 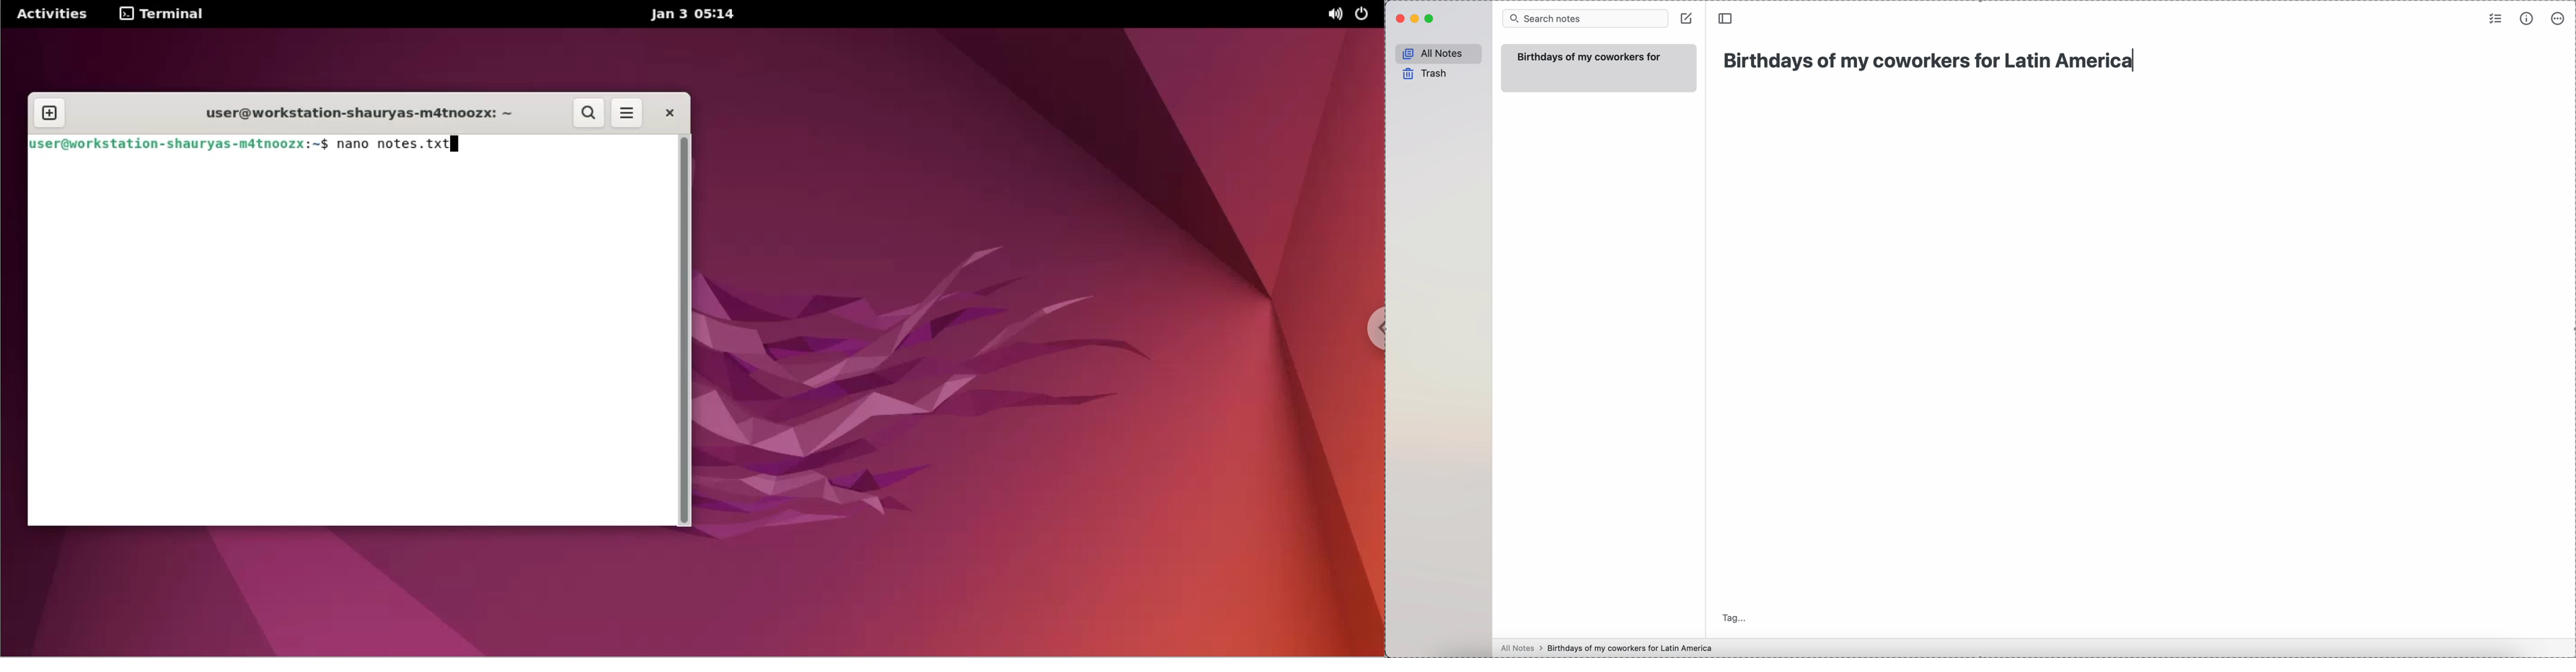 I want to click on Birthdays of my coworkers for Latin America, so click(x=1933, y=61).